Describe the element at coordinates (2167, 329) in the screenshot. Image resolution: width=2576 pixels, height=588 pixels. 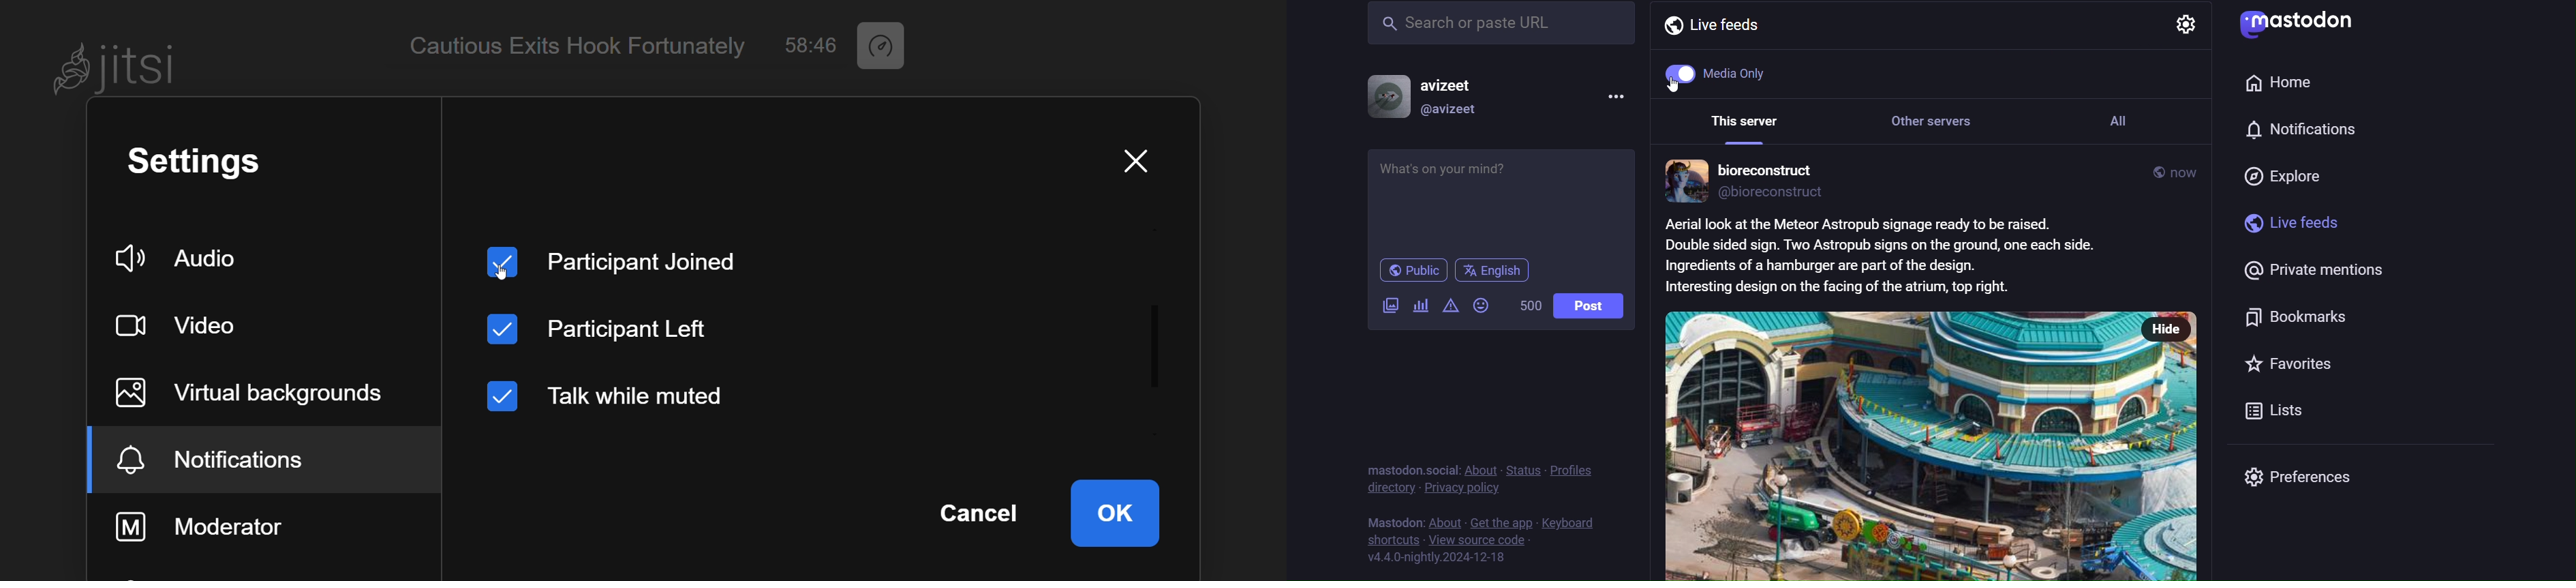
I see `hide` at that location.